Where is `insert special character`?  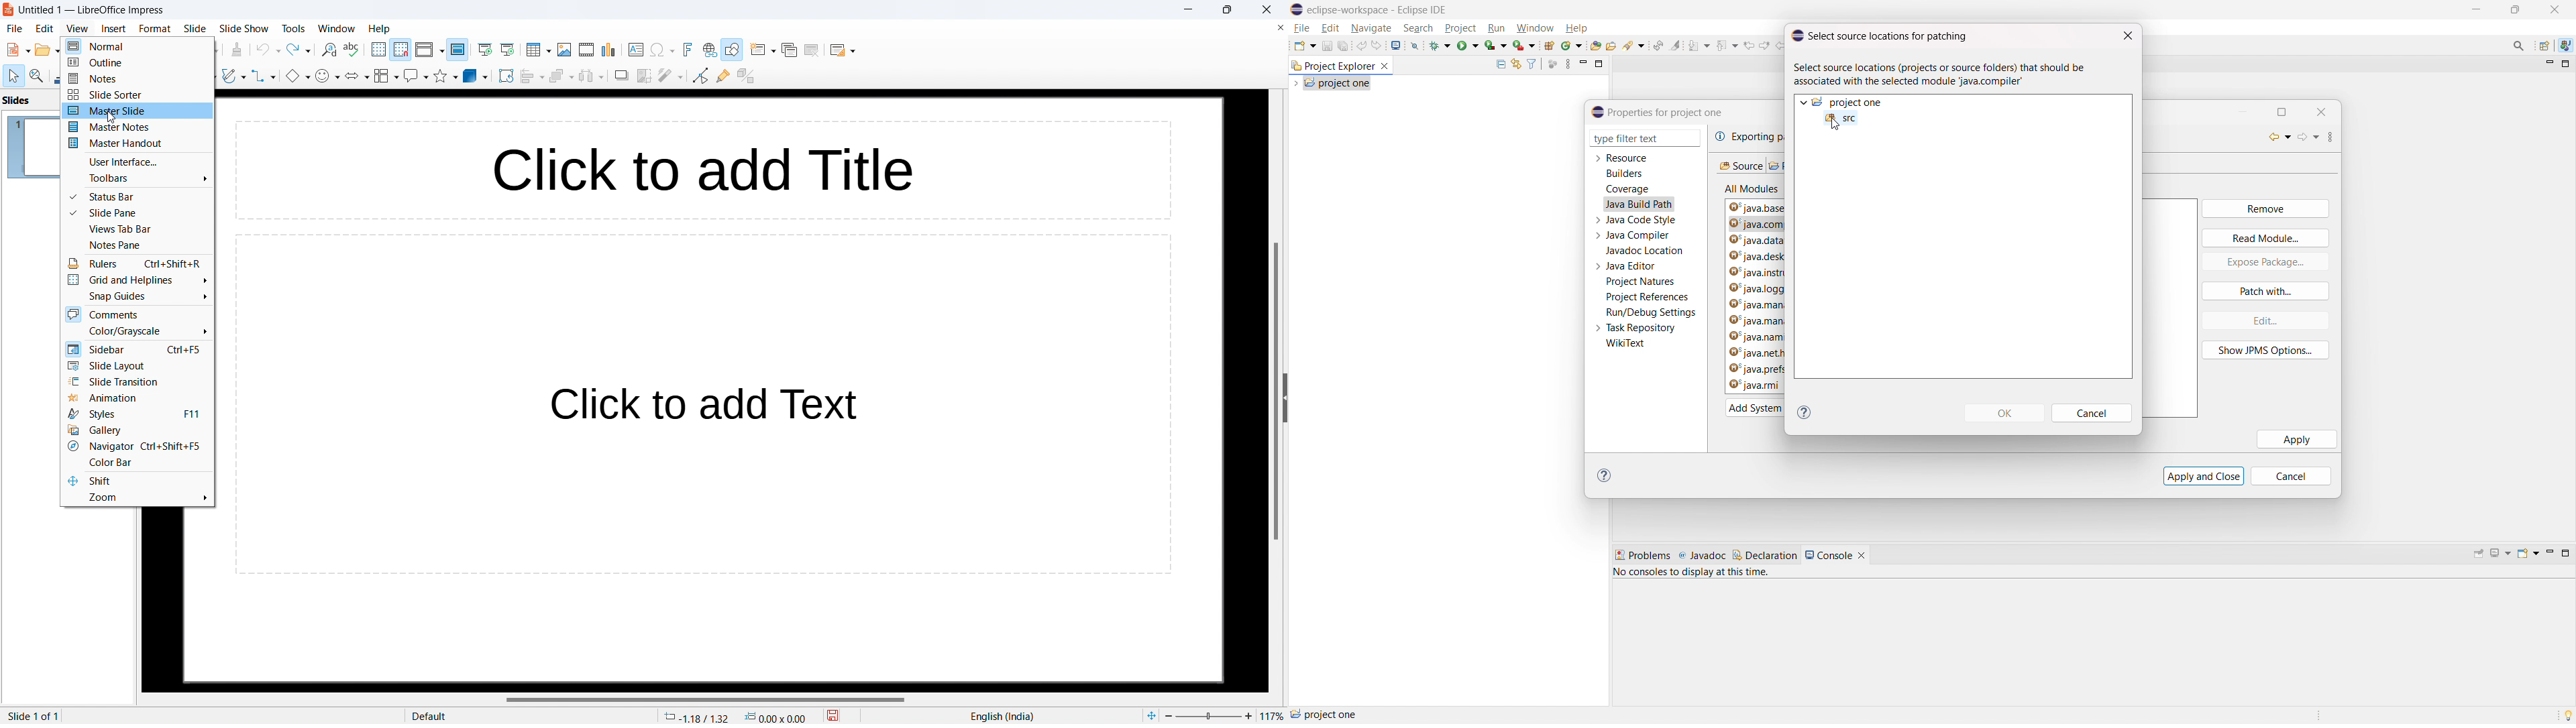 insert special character is located at coordinates (662, 50).